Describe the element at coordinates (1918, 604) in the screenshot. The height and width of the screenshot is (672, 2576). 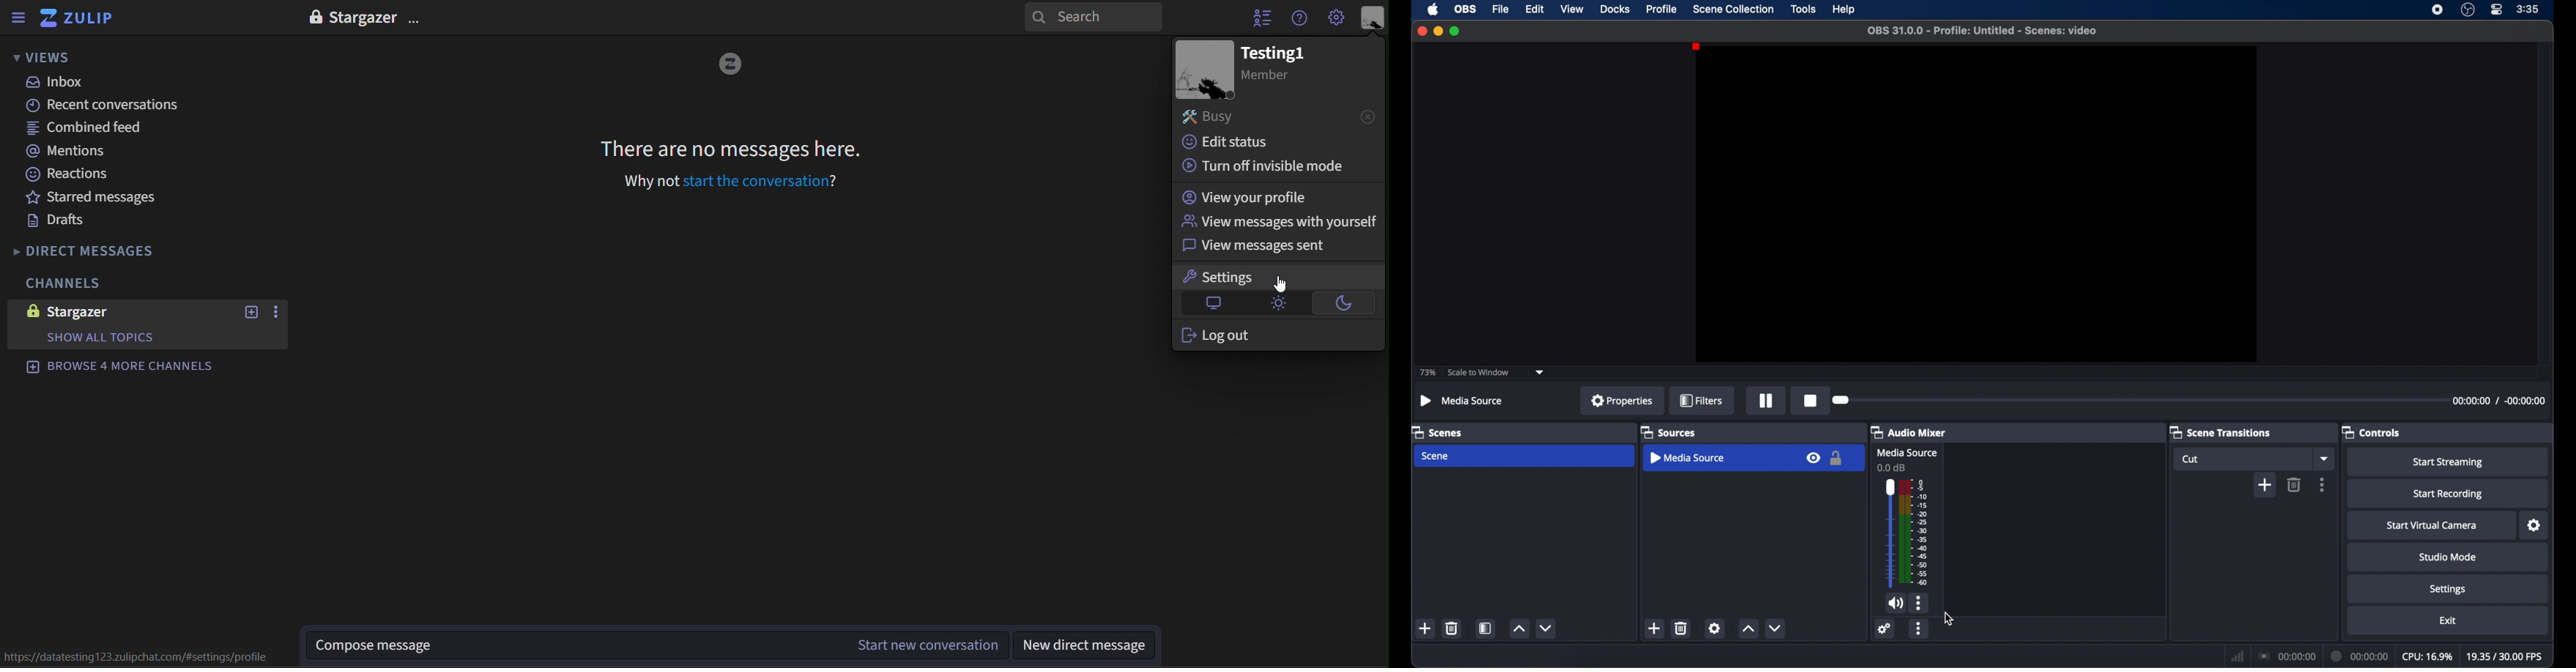
I see `Media Options` at that location.